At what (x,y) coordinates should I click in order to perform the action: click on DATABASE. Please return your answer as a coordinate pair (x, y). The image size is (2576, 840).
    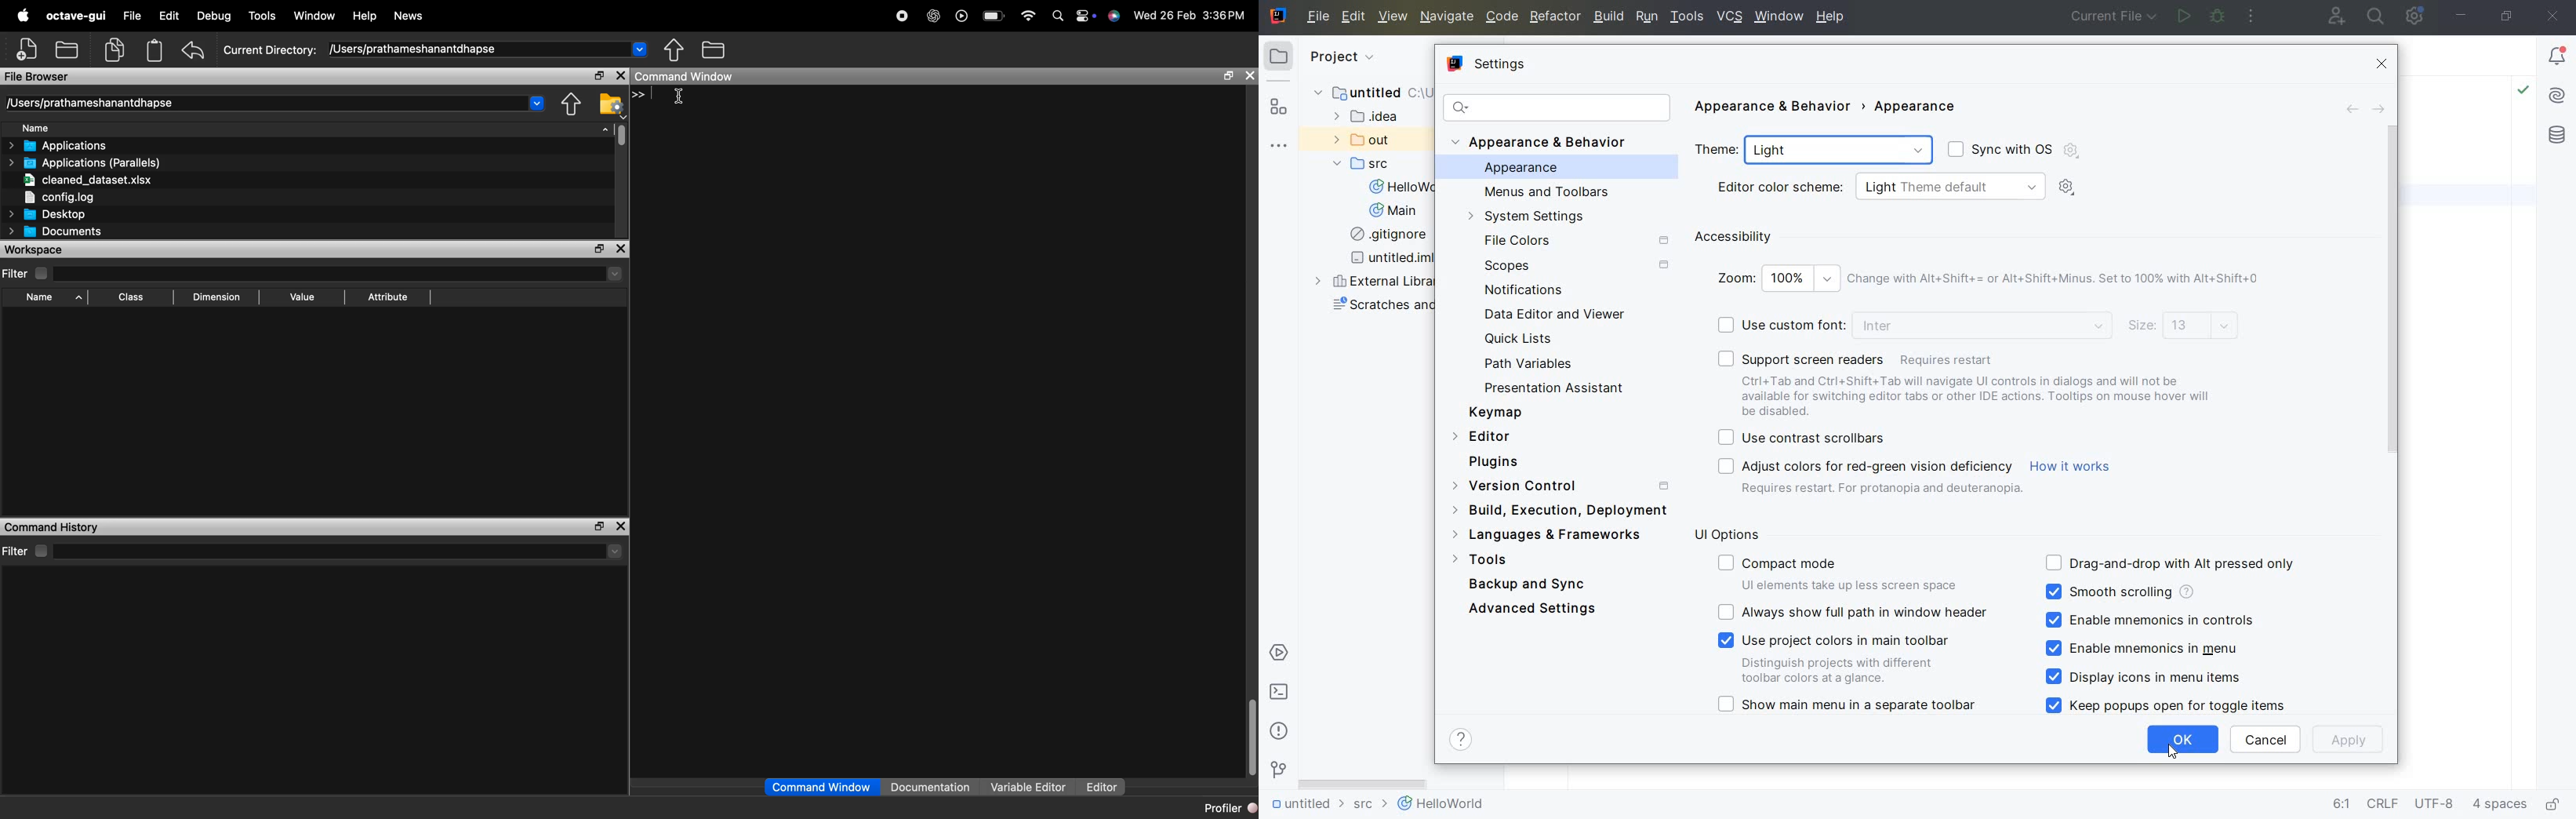
    Looking at the image, I should click on (2557, 136).